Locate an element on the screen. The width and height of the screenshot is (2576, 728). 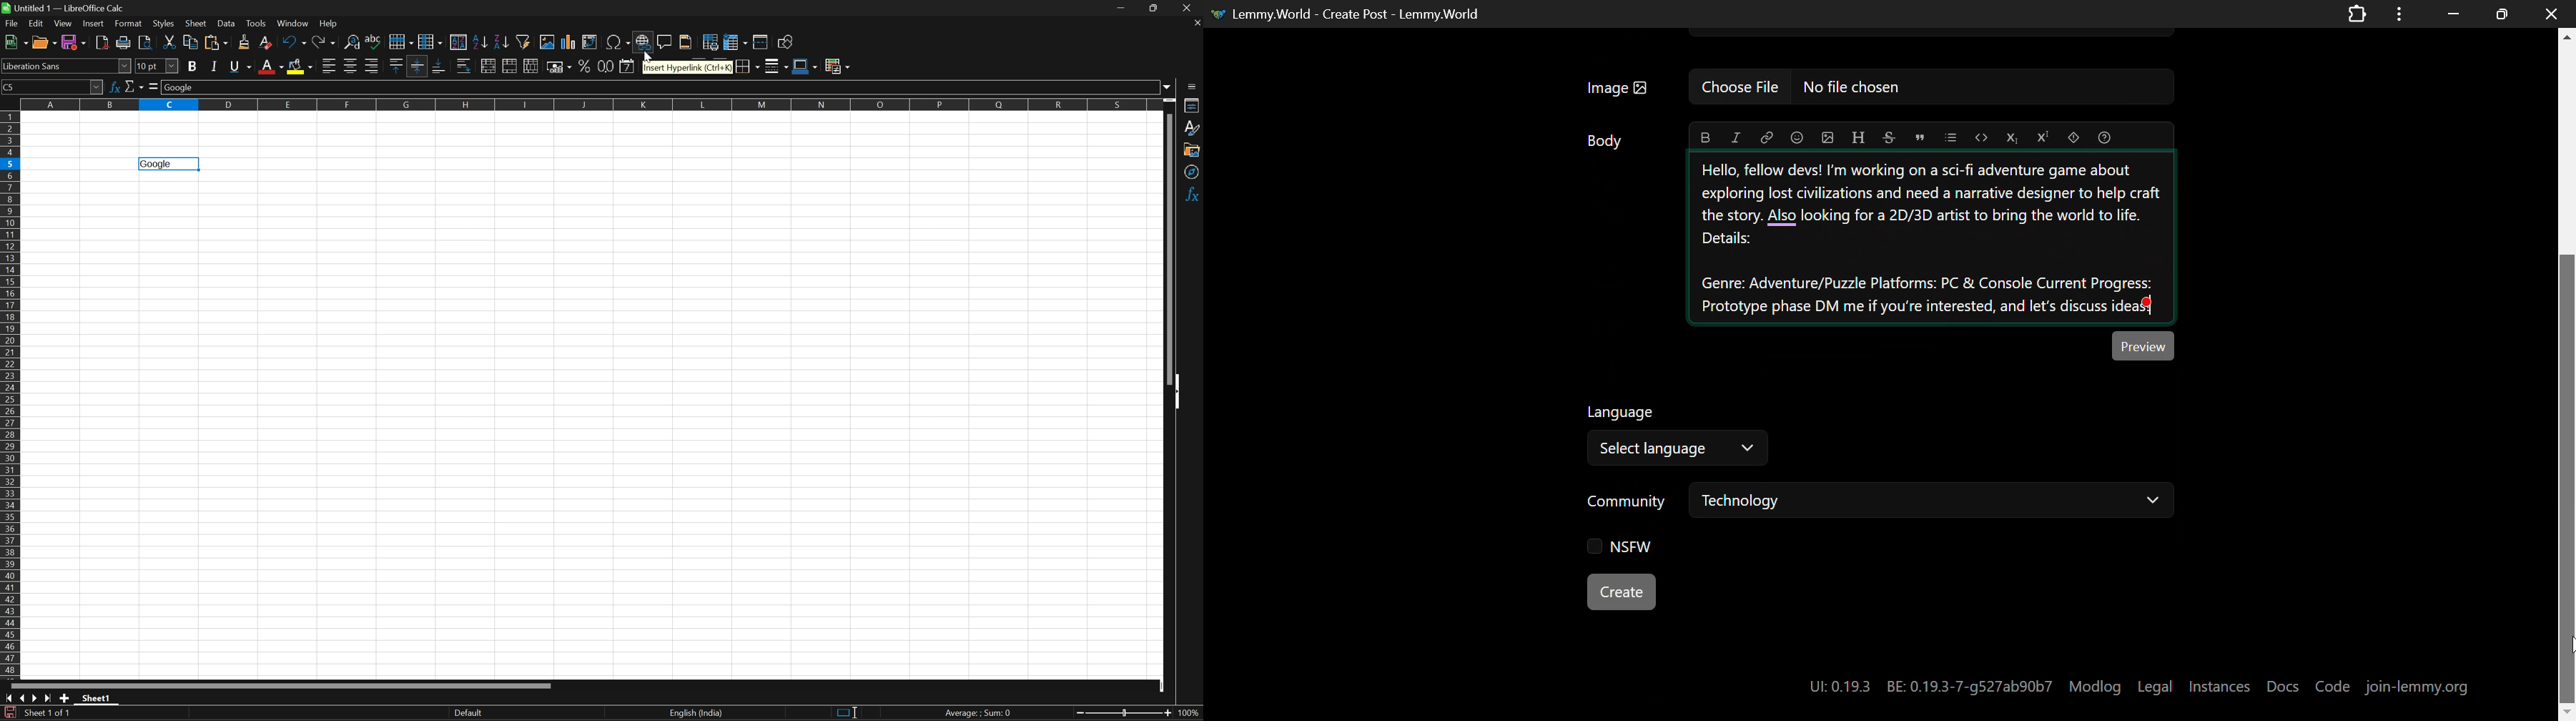
Insert image is located at coordinates (548, 41).